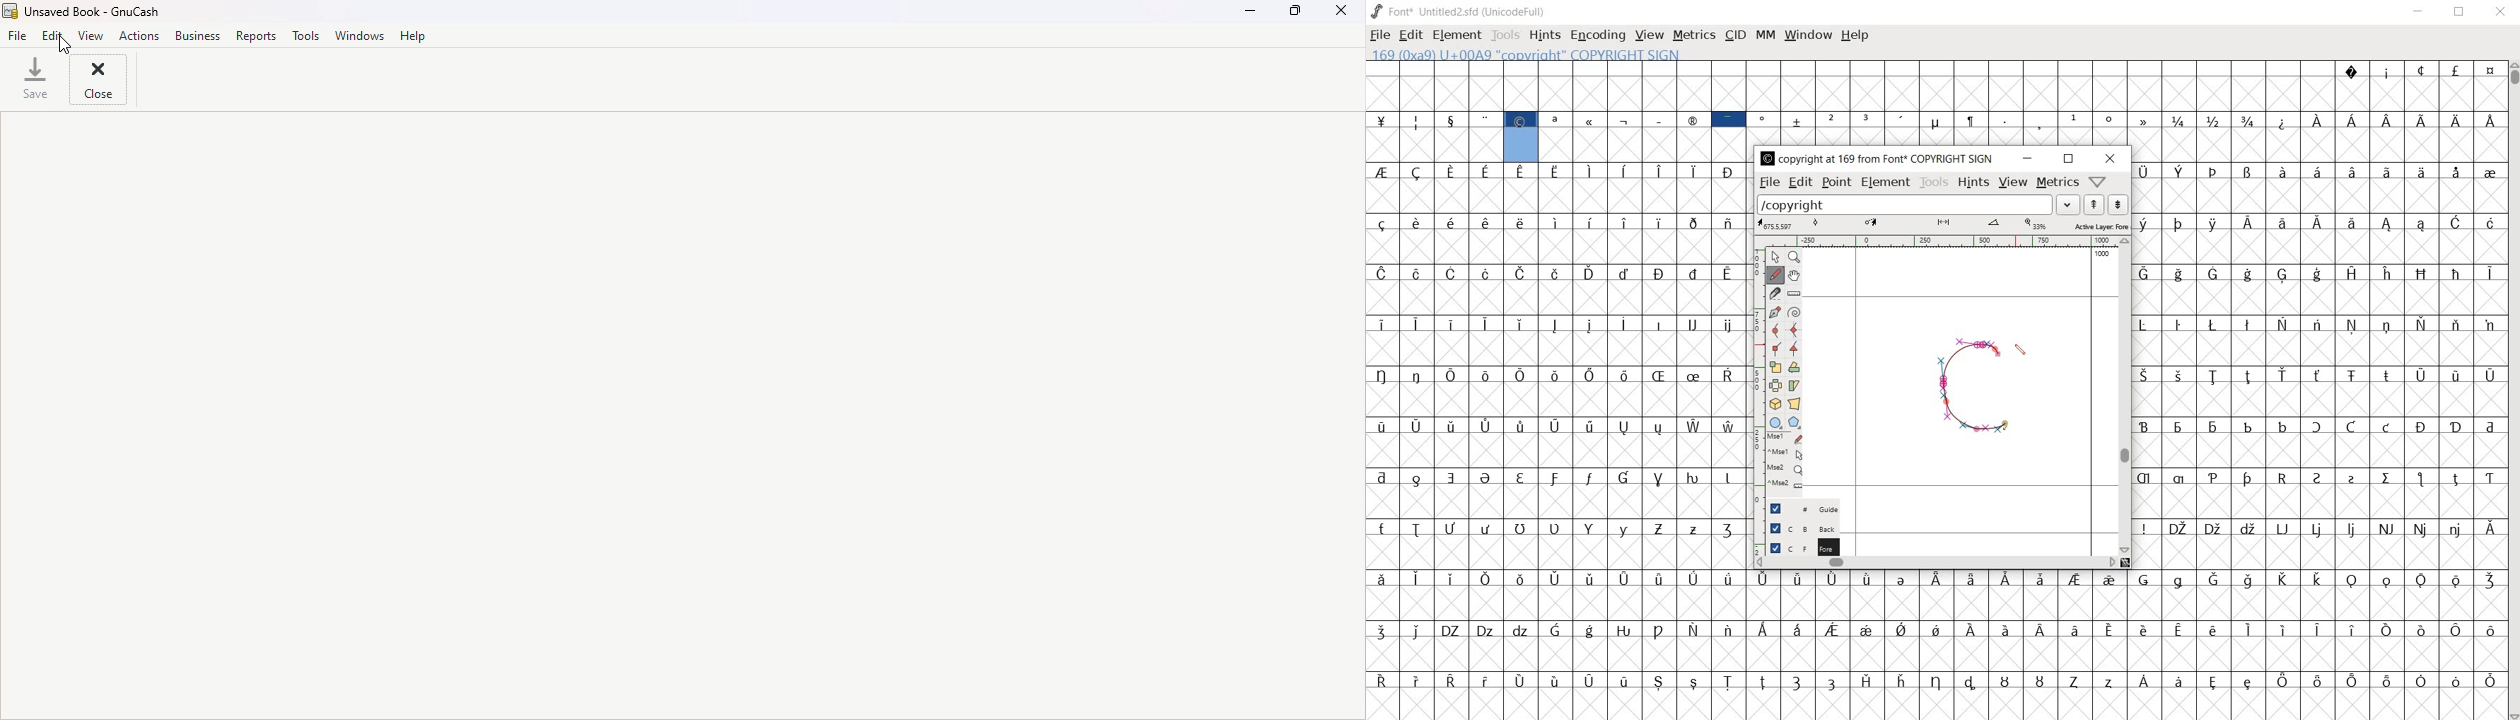 The width and height of the screenshot is (2520, 728). What do you see at coordinates (2125, 397) in the screenshot?
I see `scrollbar` at bounding box center [2125, 397].